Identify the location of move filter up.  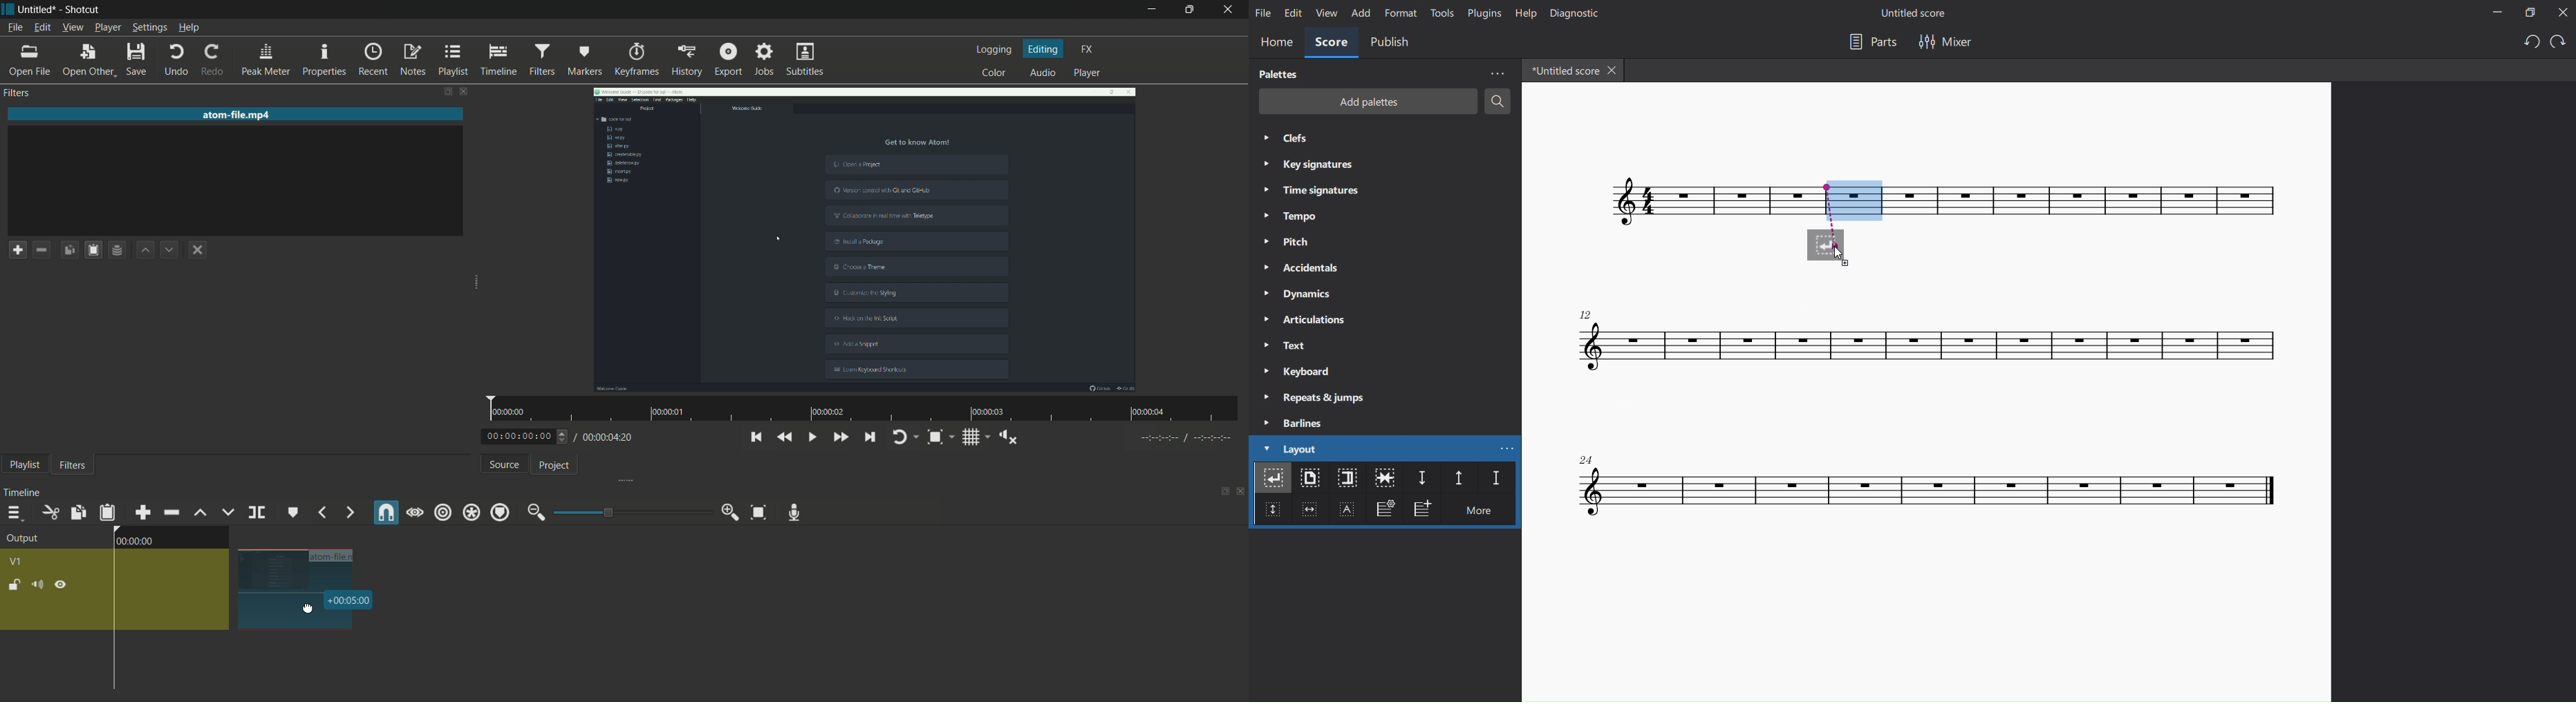
(144, 250).